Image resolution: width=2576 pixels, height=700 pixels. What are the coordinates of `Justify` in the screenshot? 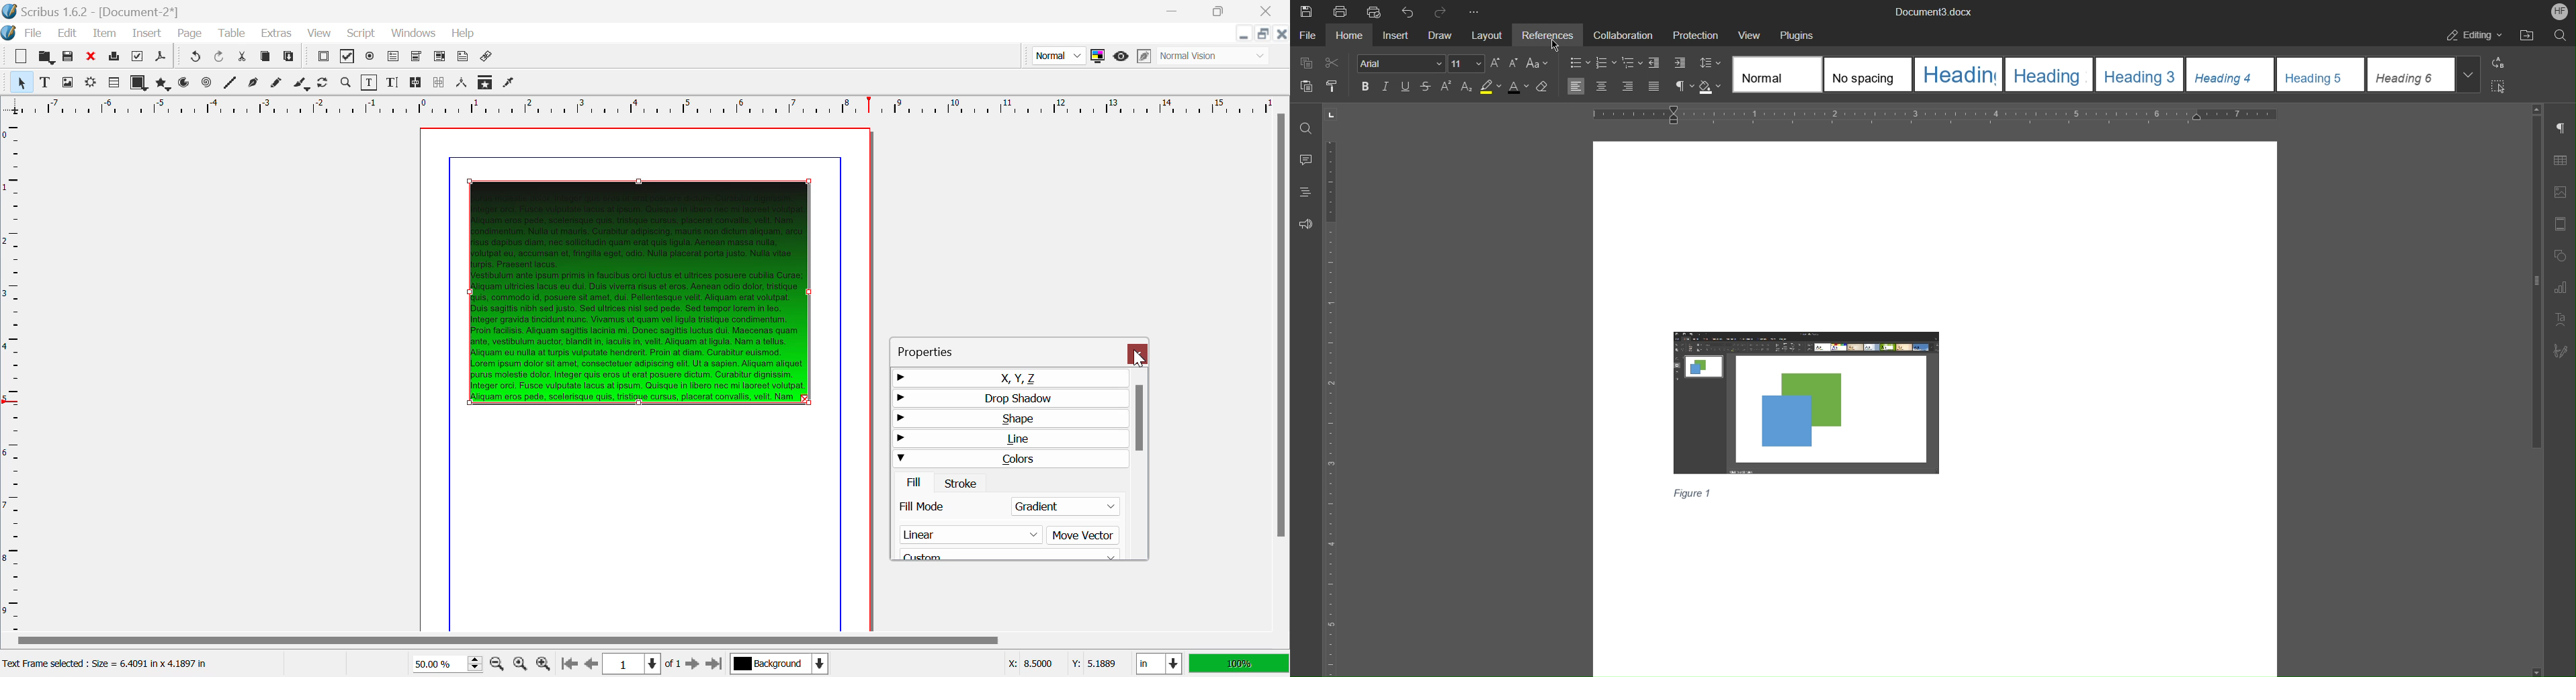 It's located at (1655, 88).